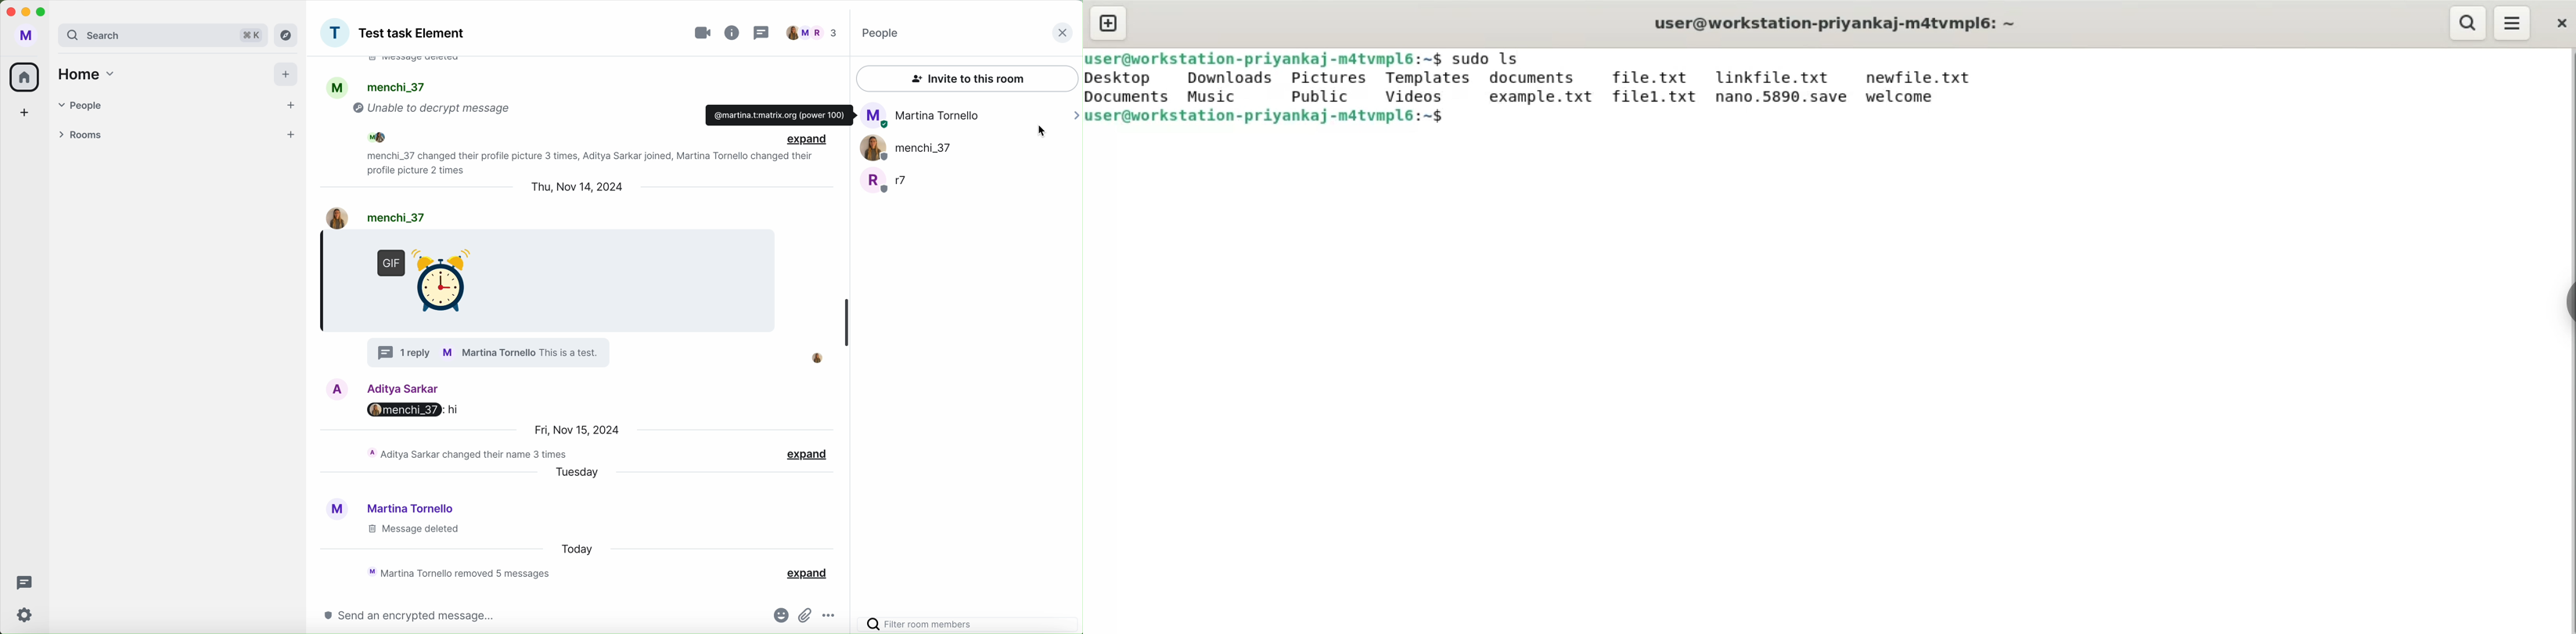 Image resolution: width=2576 pixels, height=644 pixels. I want to click on emojis, so click(778, 616).